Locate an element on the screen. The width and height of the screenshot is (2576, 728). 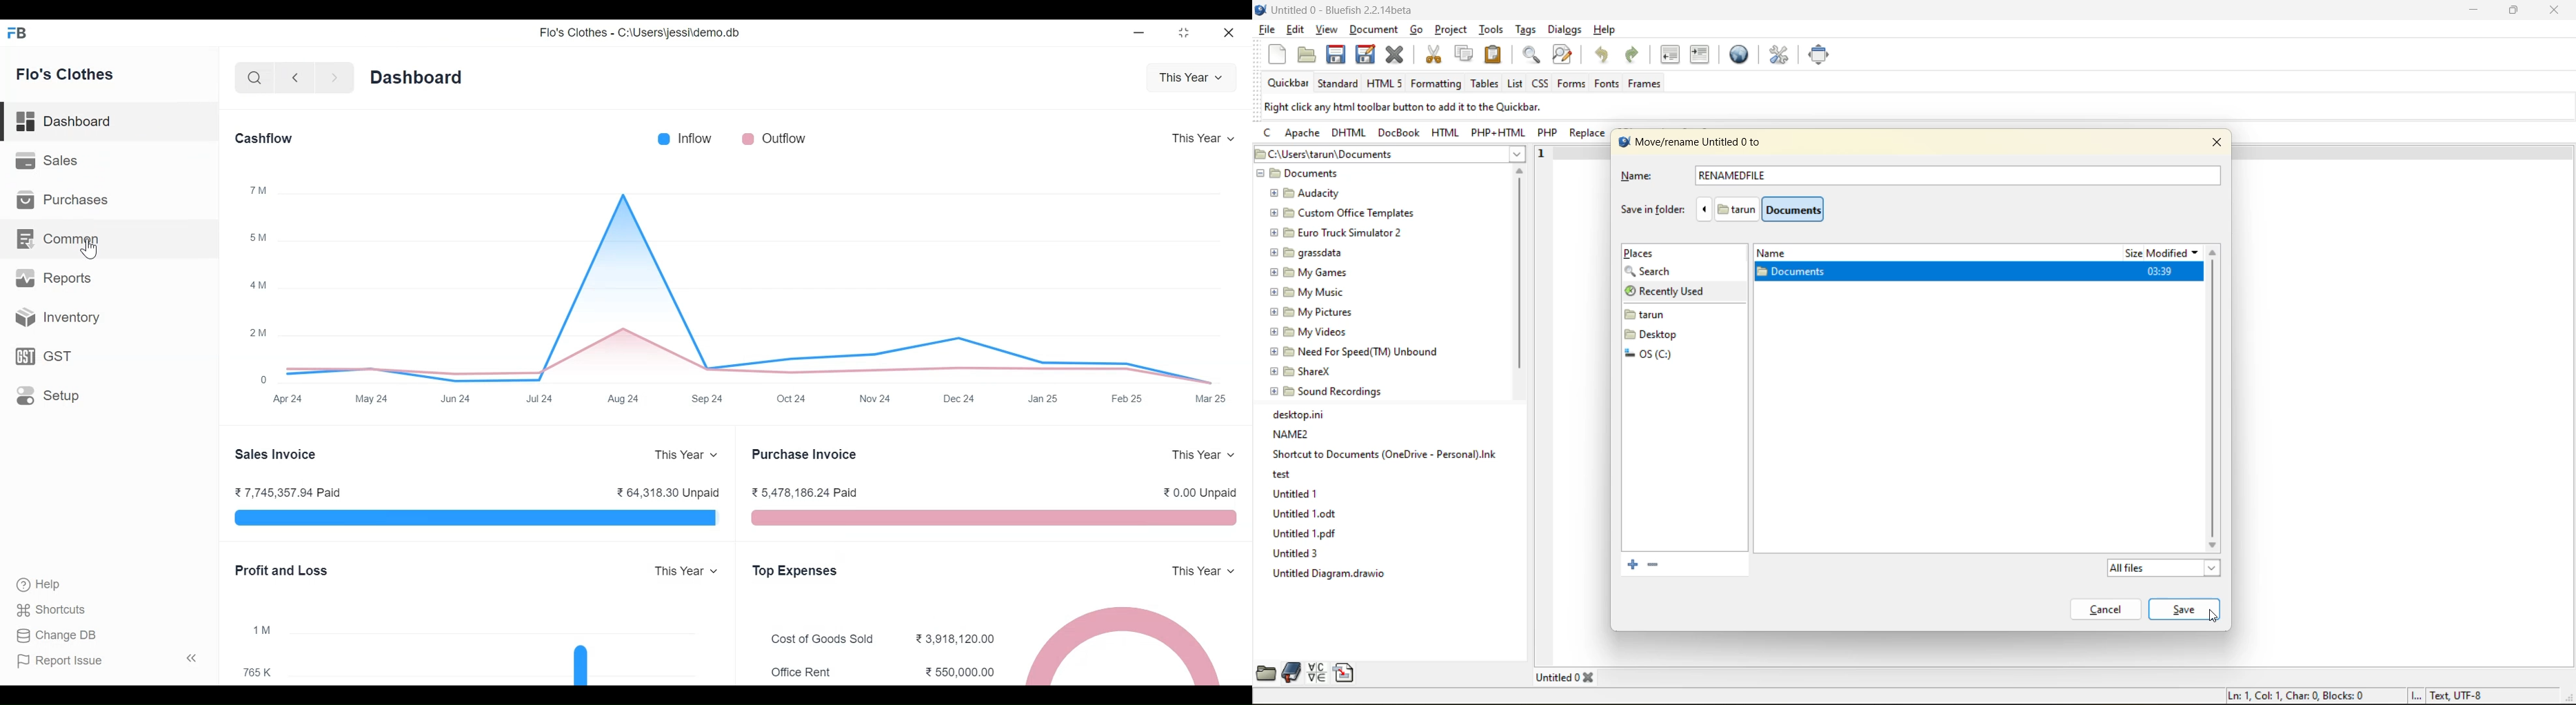
Sales is located at coordinates (49, 160).